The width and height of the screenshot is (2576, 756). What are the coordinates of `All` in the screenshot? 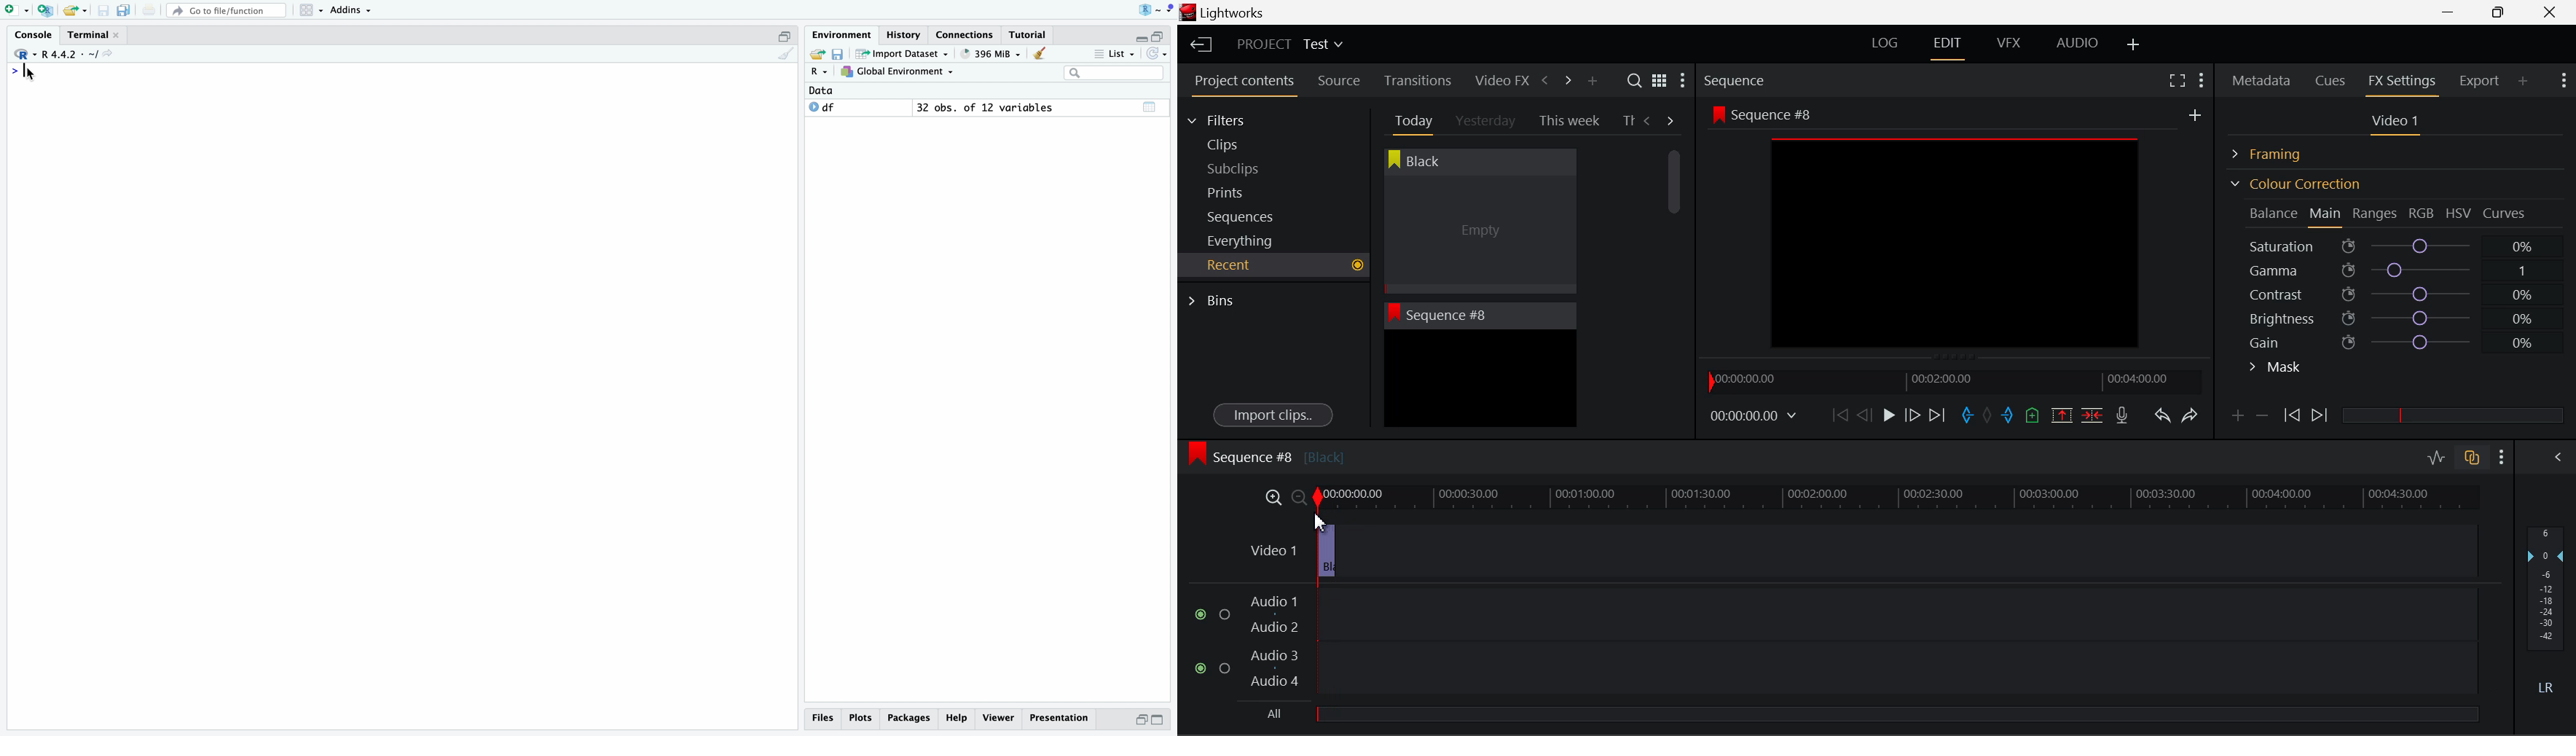 It's located at (1271, 714).